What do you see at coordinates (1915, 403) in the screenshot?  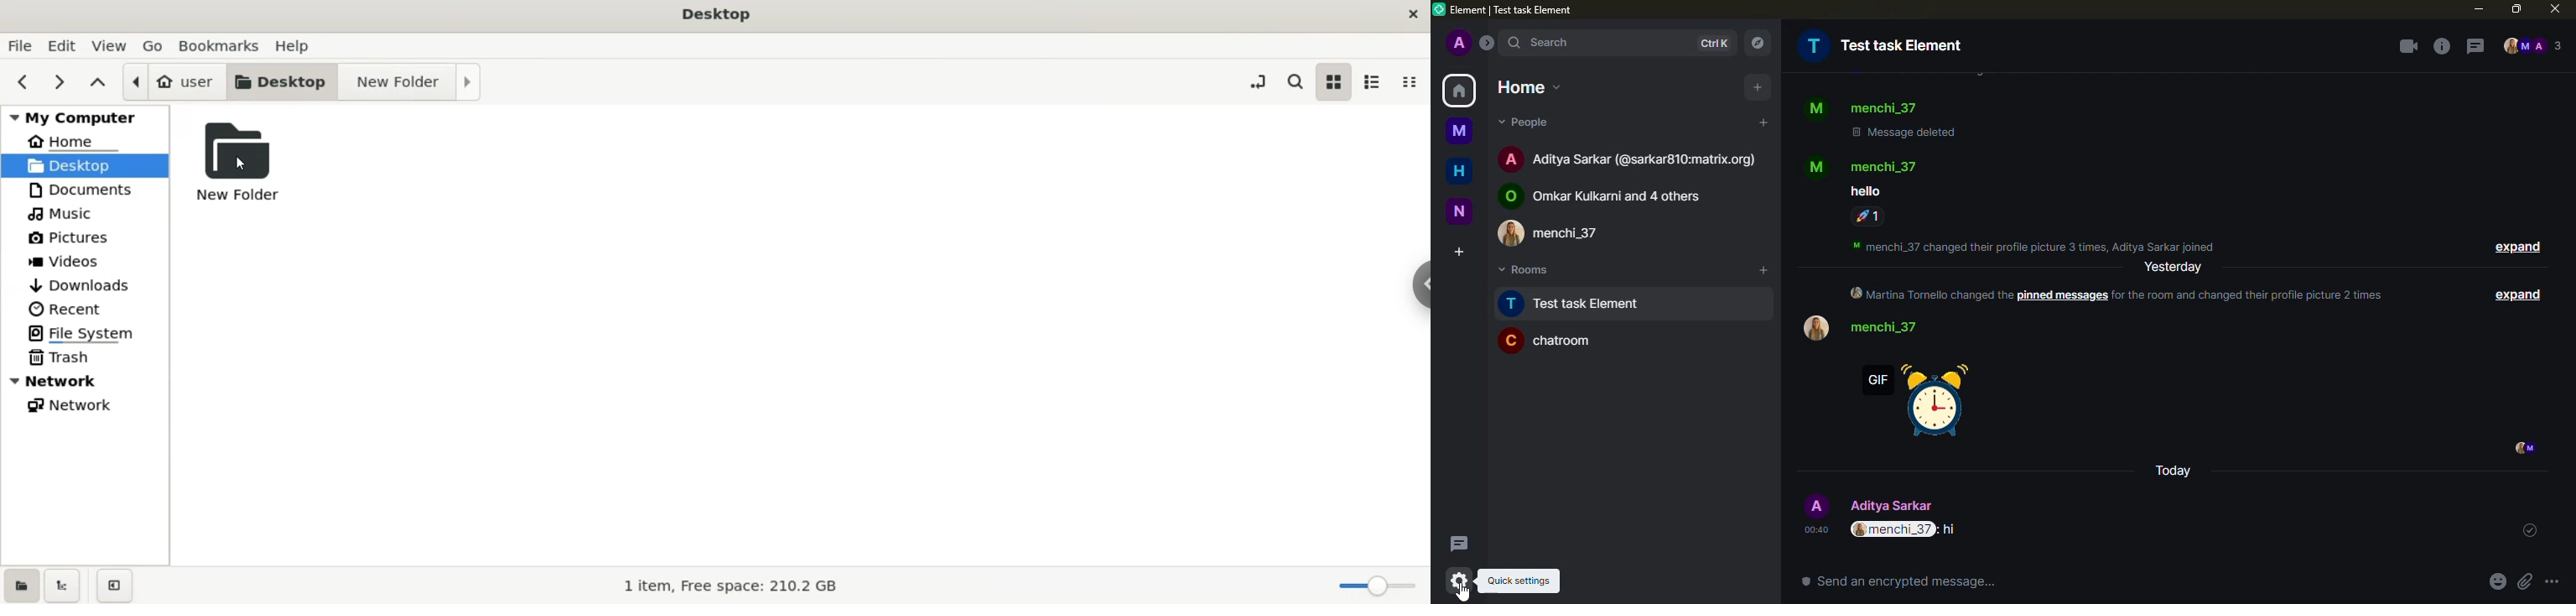 I see `gif` at bounding box center [1915, 403].